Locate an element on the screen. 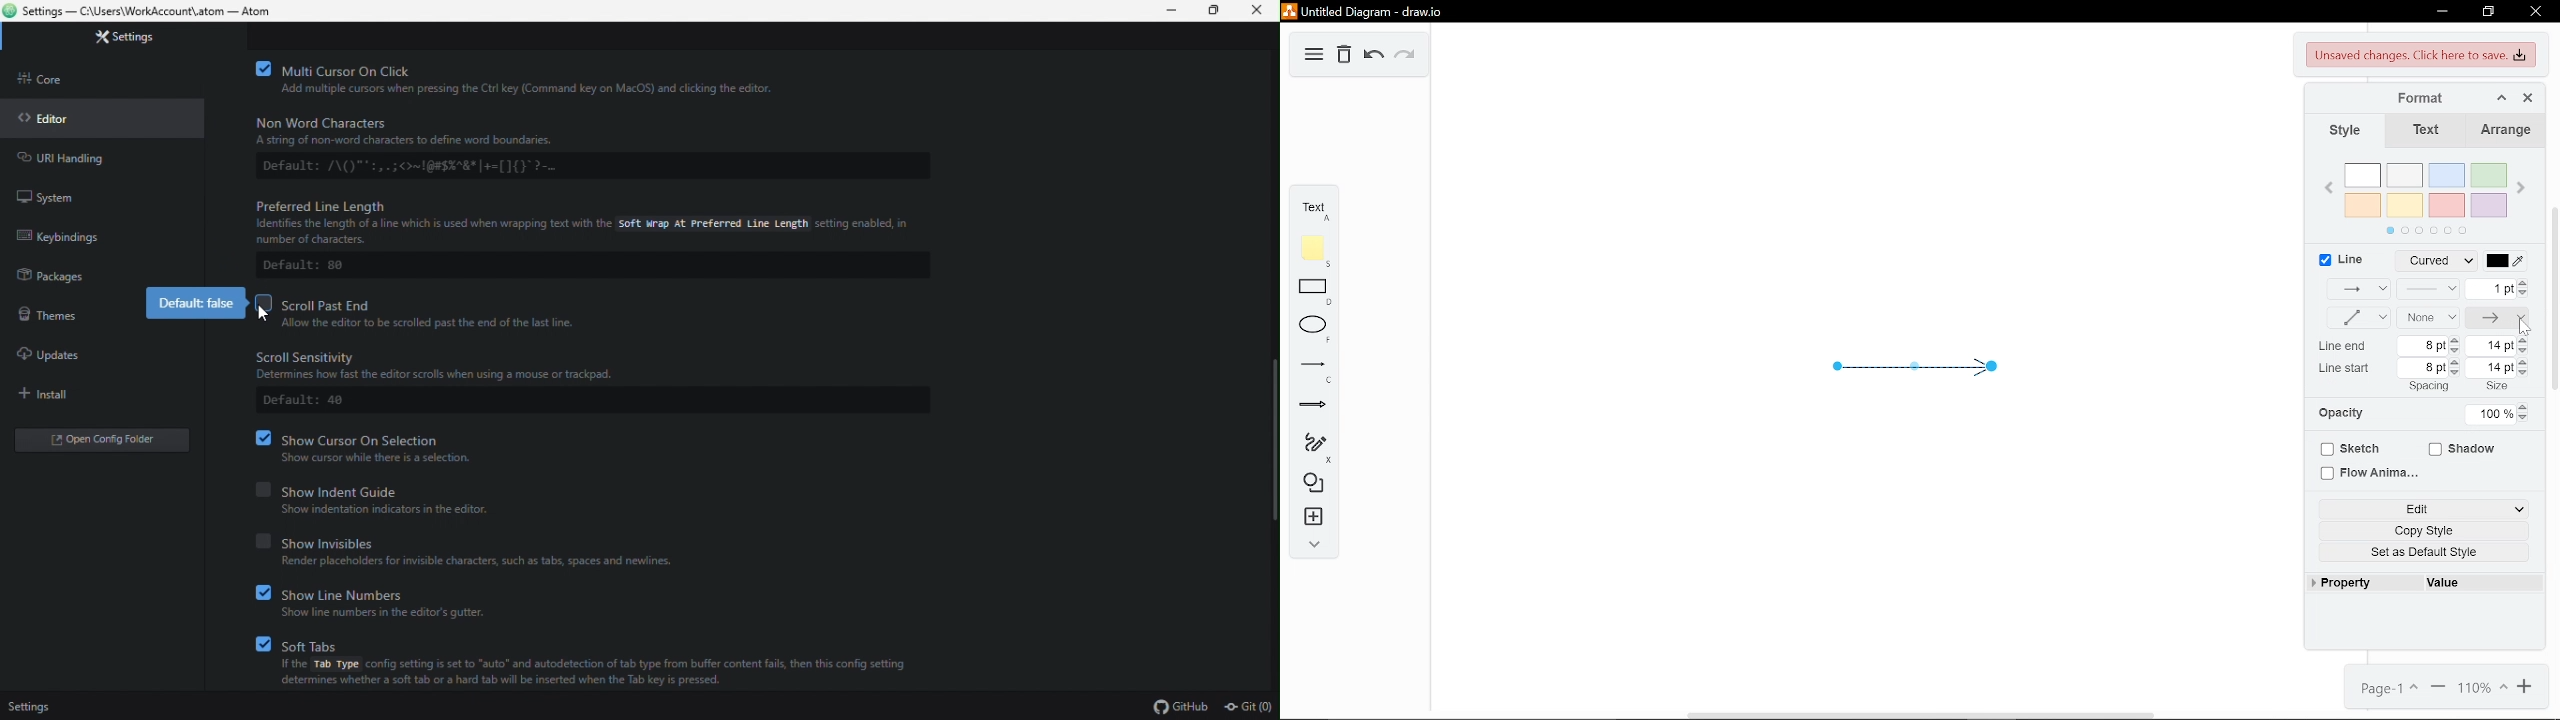  Increase line end Size is located at coordinates (2524, 340).